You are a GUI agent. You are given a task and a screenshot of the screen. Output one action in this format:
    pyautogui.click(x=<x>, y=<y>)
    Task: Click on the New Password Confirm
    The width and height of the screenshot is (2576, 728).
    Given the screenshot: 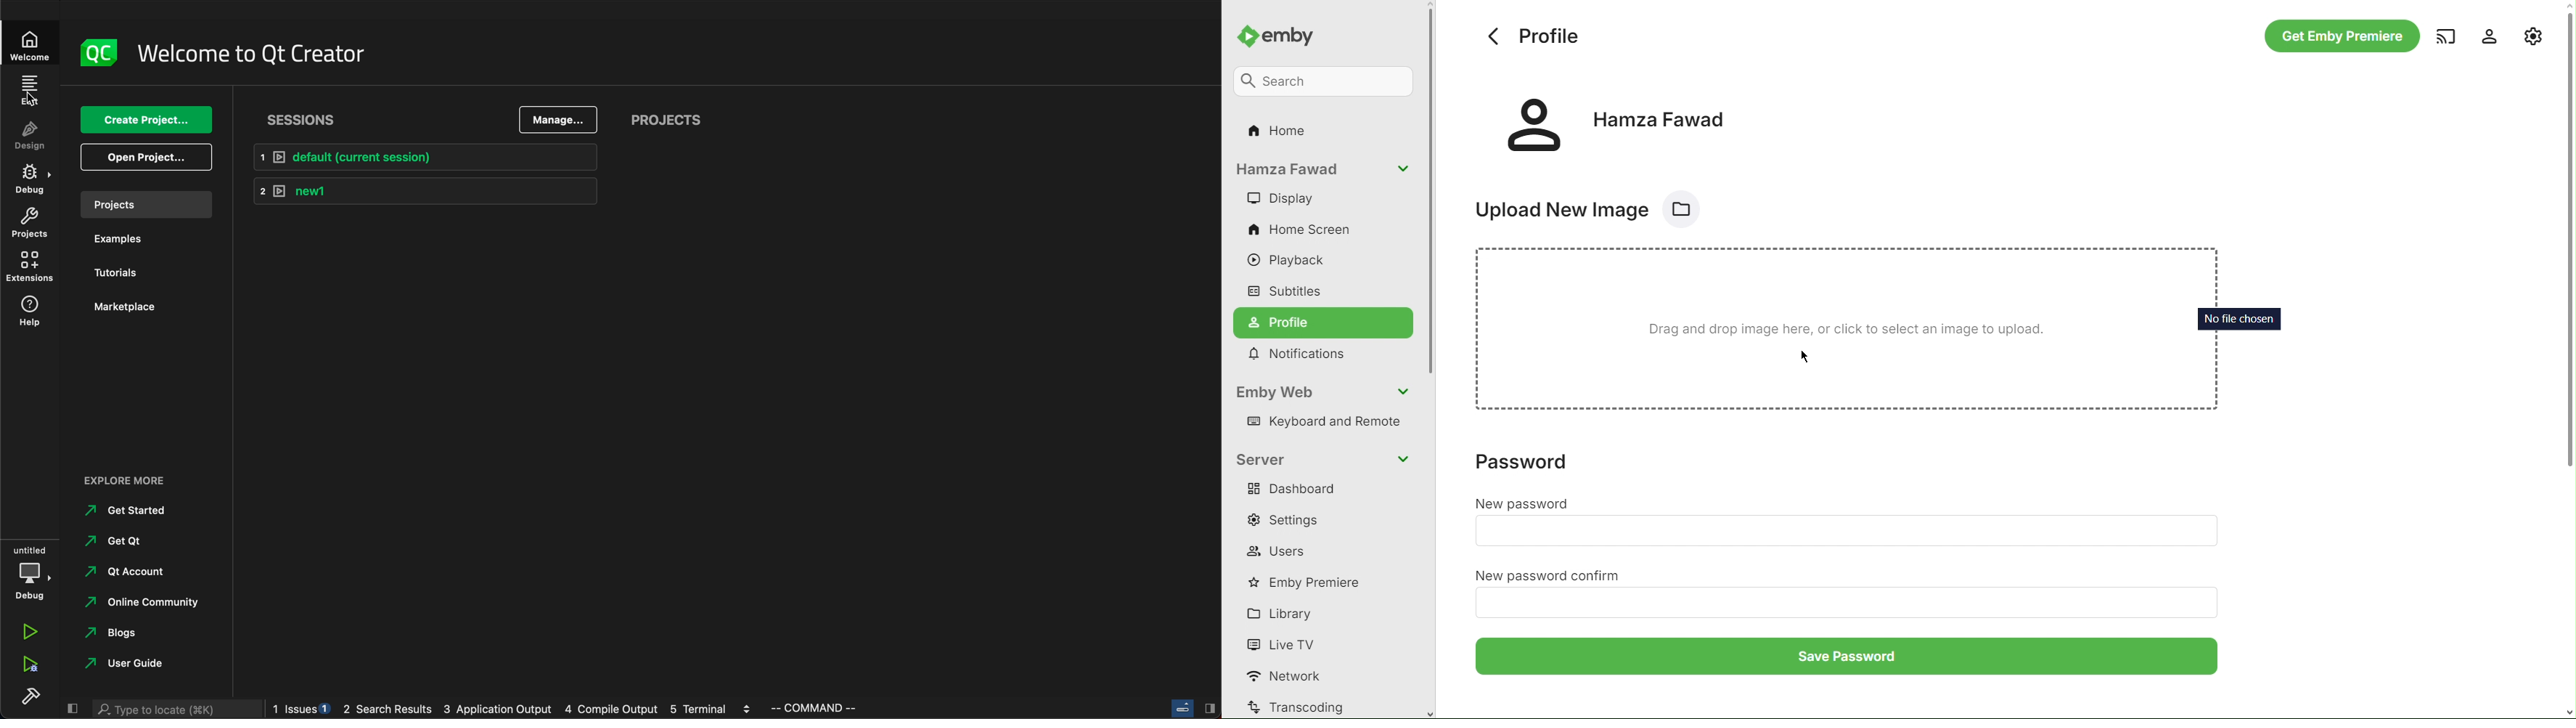 What is the action you would take?
    pyautogui.click(x=1551, y=576)
    